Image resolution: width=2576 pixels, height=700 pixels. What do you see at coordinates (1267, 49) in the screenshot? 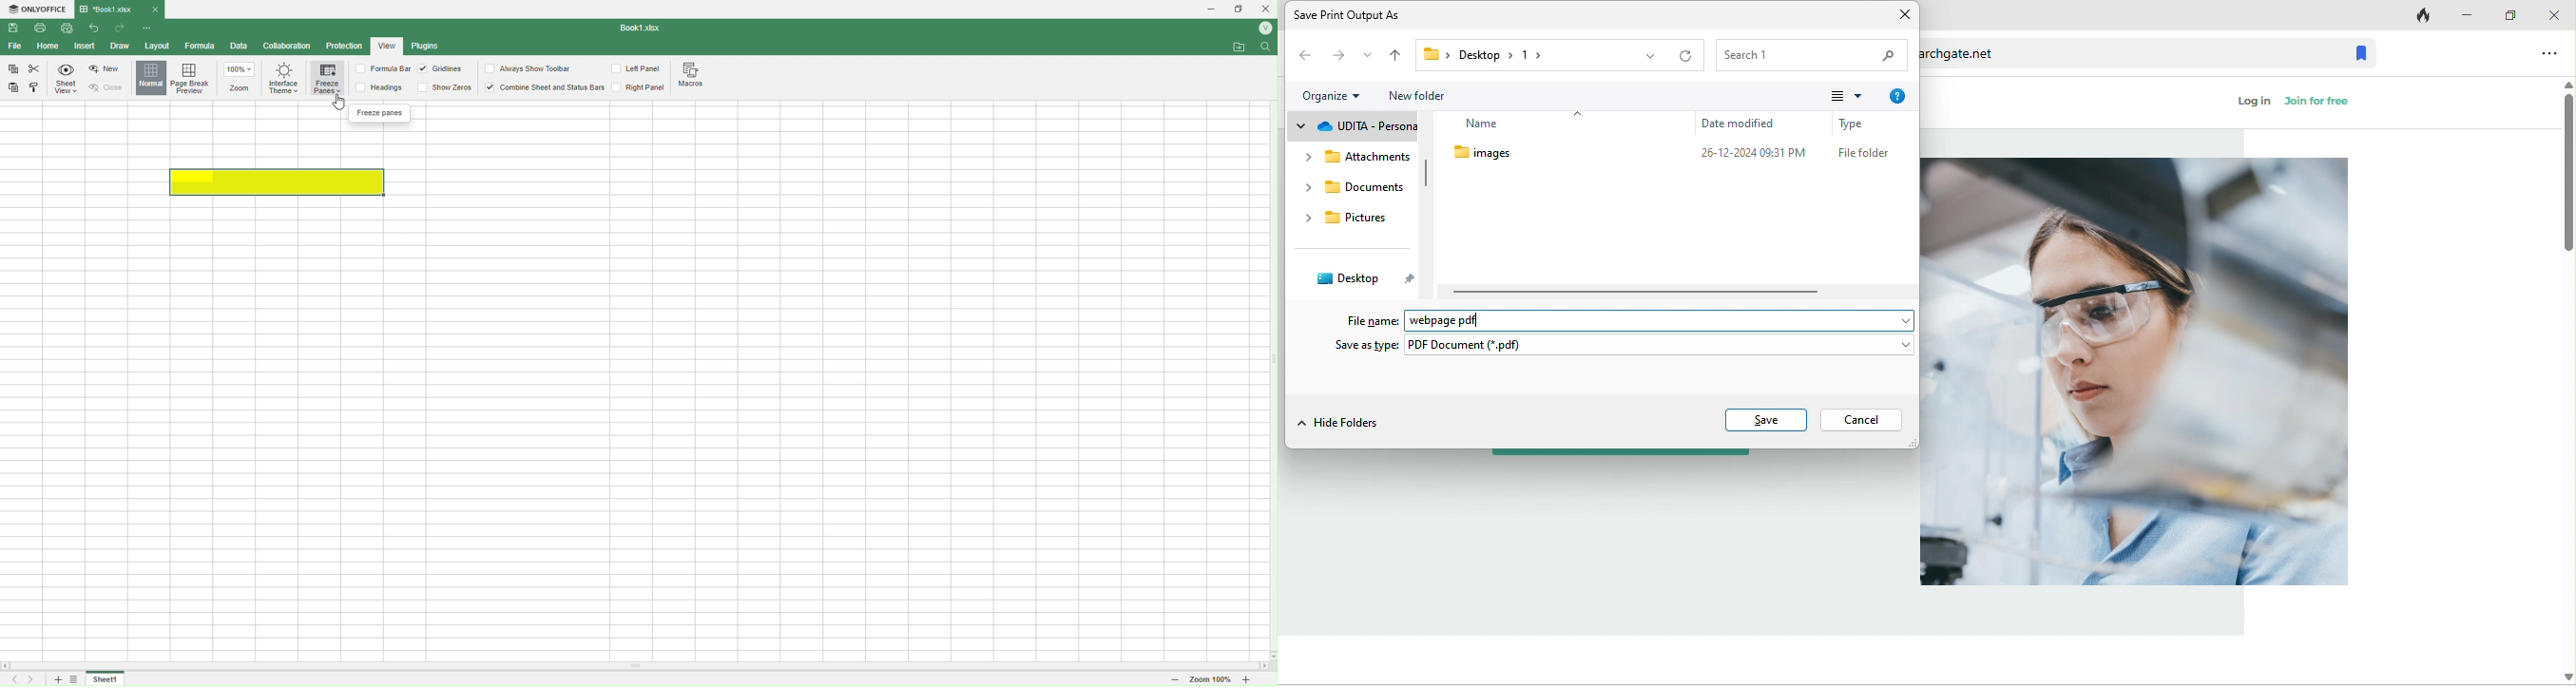
I see `Find` at bounding box center [1267, 49].